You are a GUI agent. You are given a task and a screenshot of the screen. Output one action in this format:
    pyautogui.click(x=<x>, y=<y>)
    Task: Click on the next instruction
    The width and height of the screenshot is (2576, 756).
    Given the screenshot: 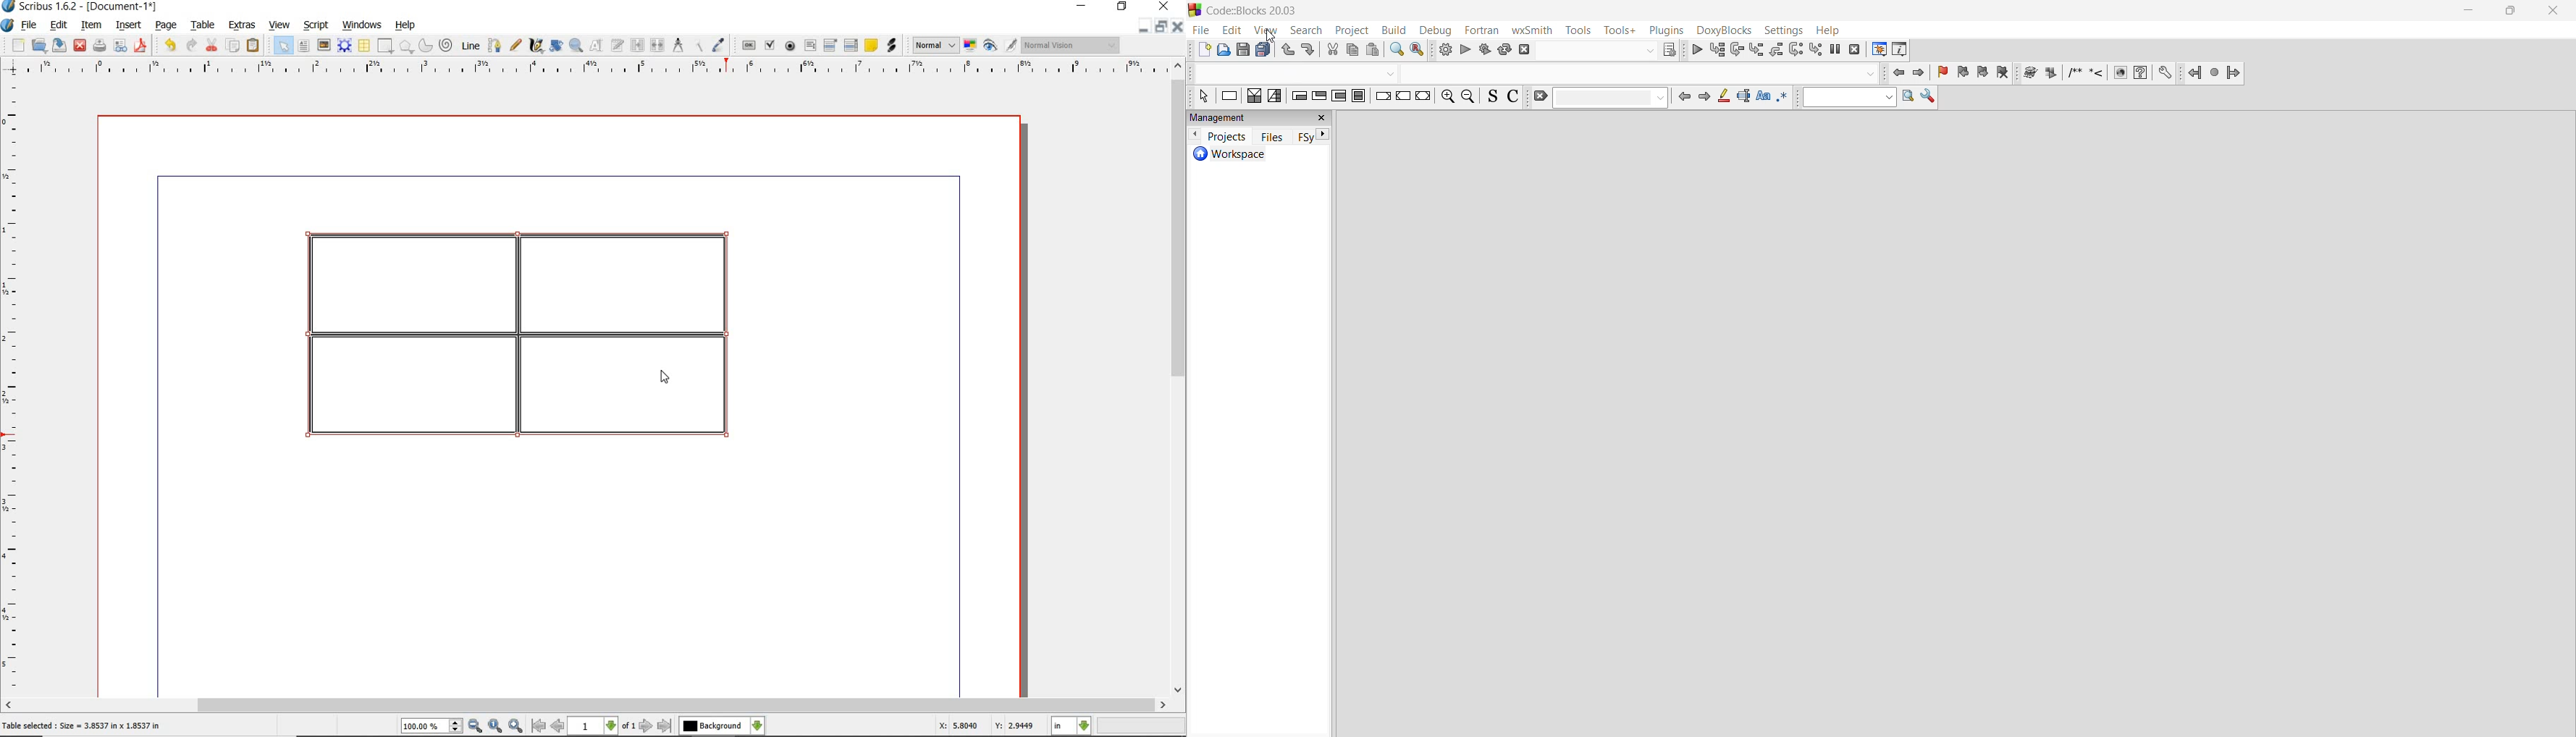 What is the action you would take?
    pyautogui.click(x=1797, y=49)
    